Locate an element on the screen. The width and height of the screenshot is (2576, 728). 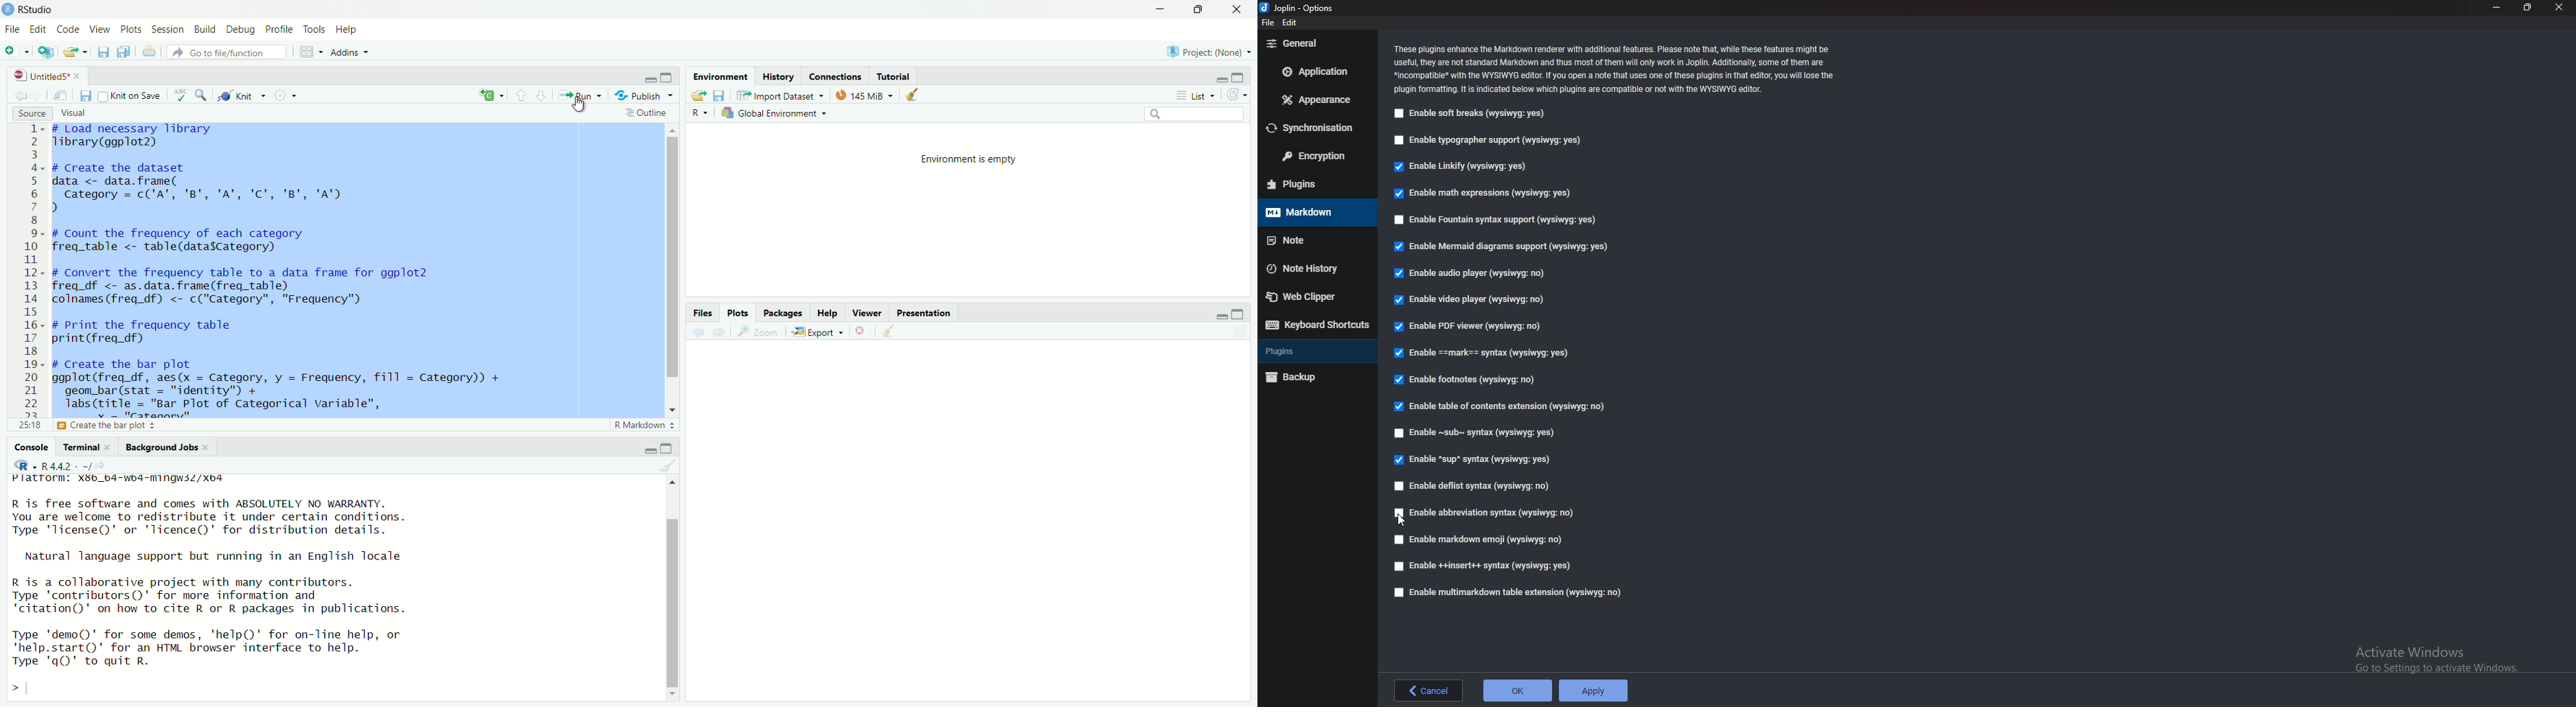
Terminal is located at coordinates (80, 447).